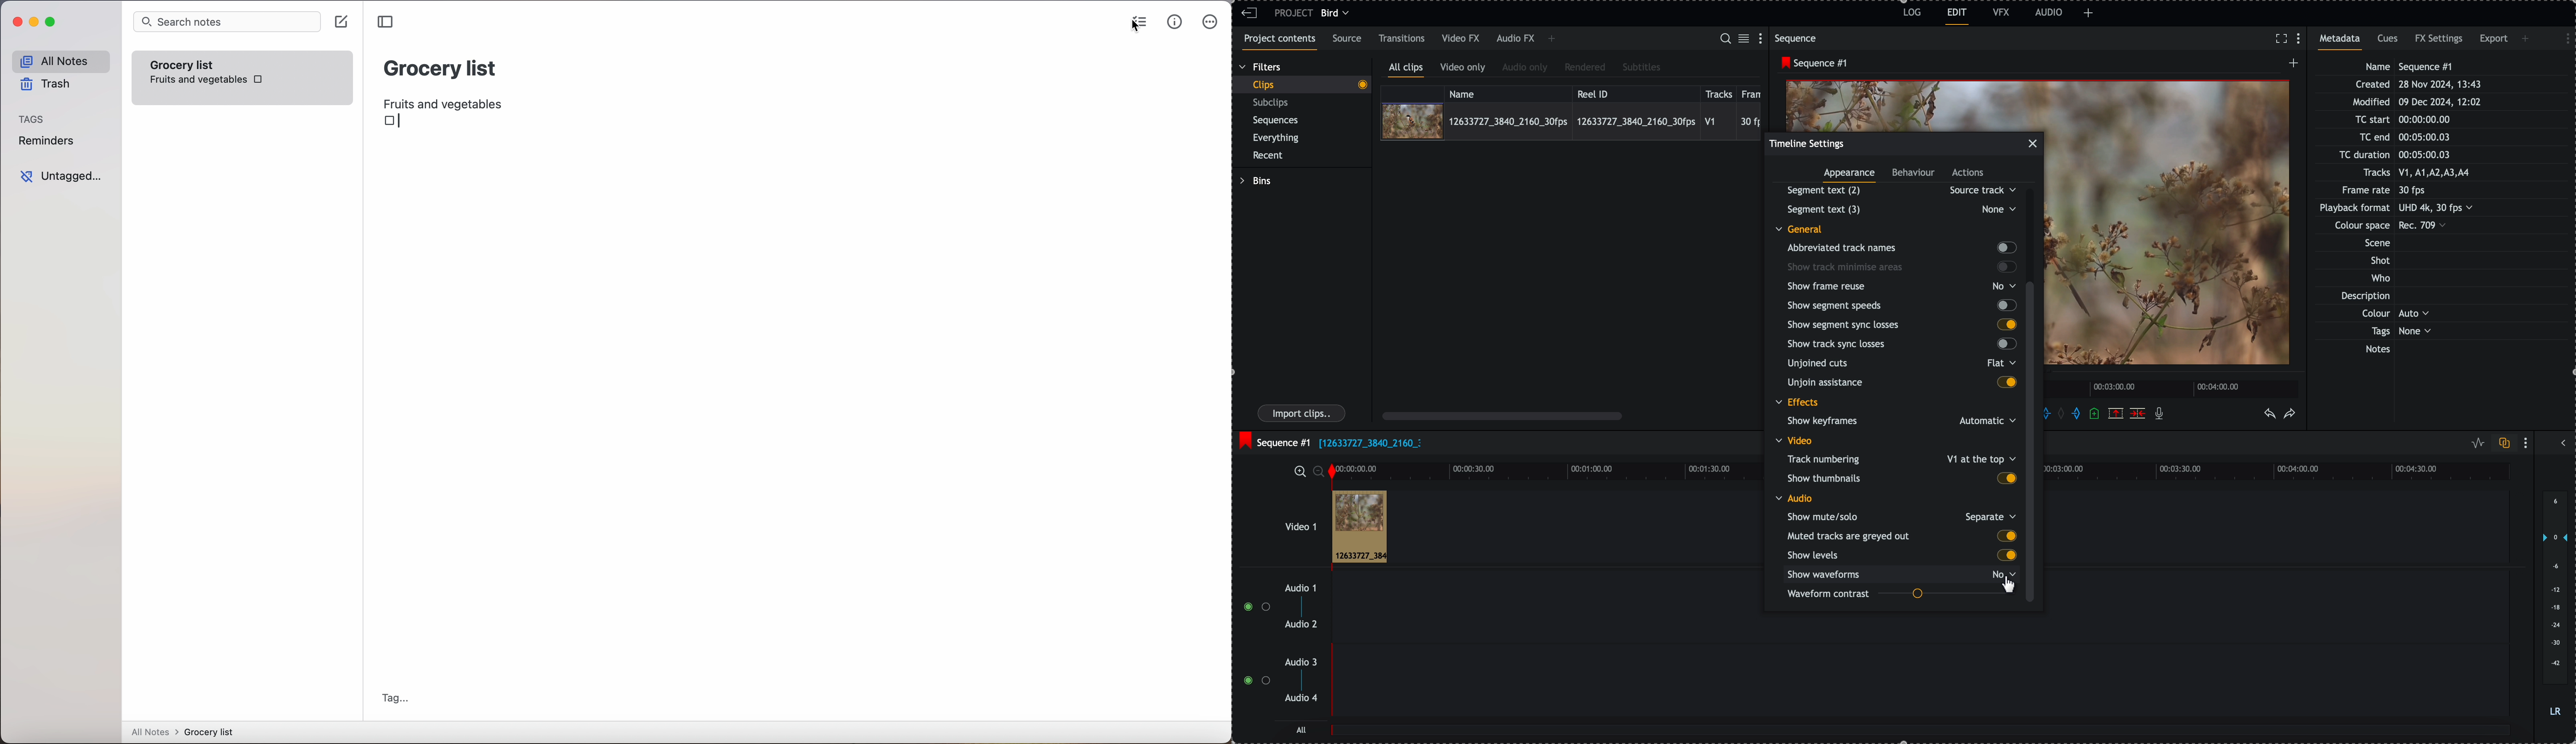 This screenshot has height=756, width=2576. I want to click on scroll bar, so click(1502, 416).